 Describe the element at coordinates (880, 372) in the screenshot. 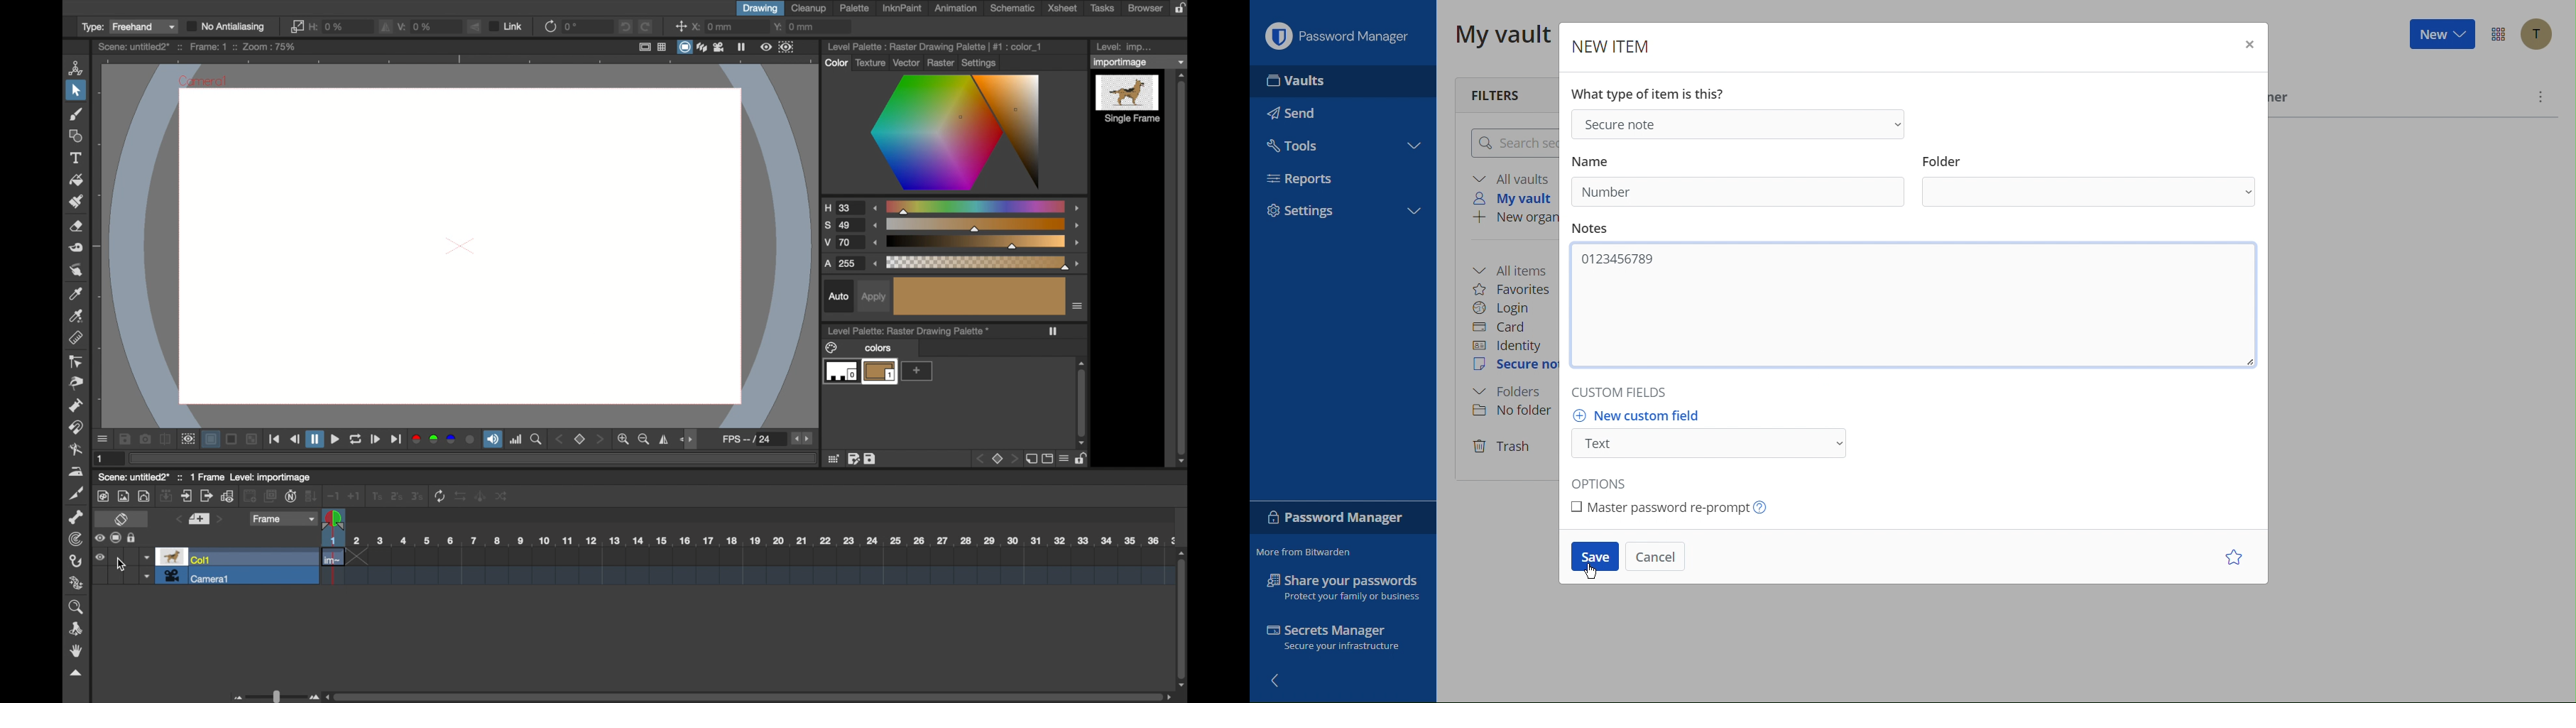

I see `level` at that location.